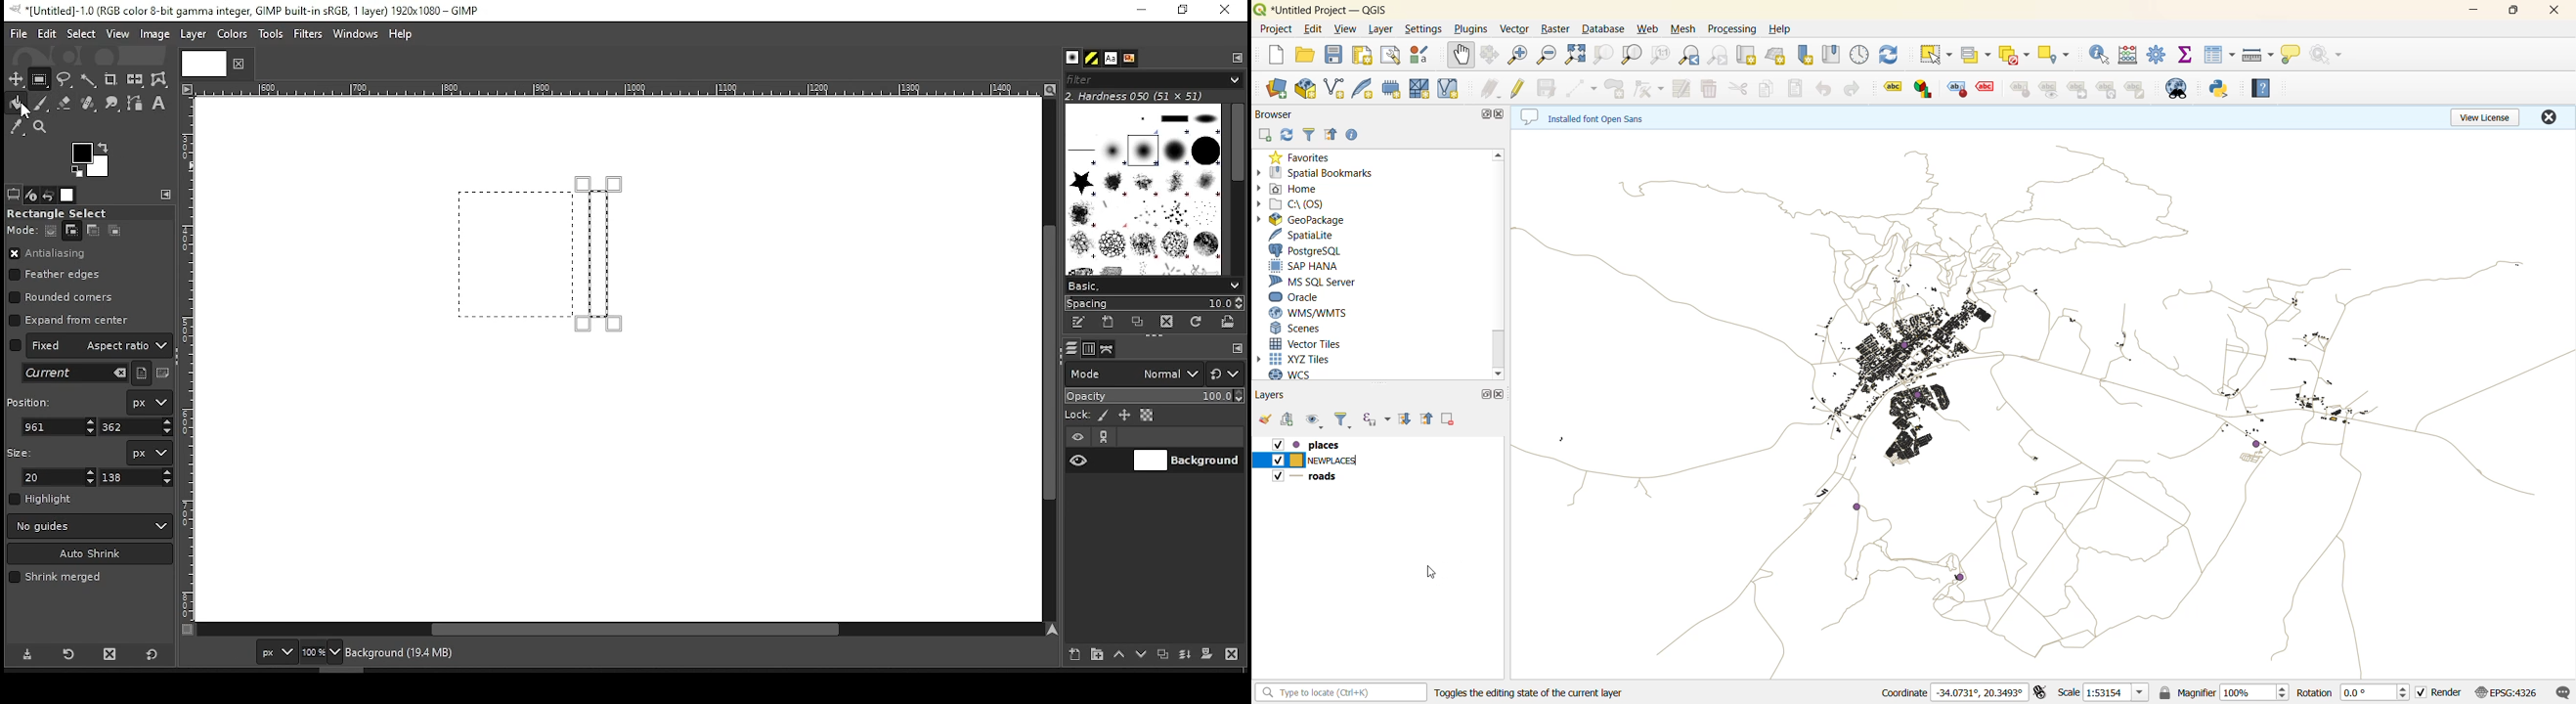  What do you see at coordinates (1331, 9) in the screenshot?
I see `file name and app name` at bounding box center [1331, 9].